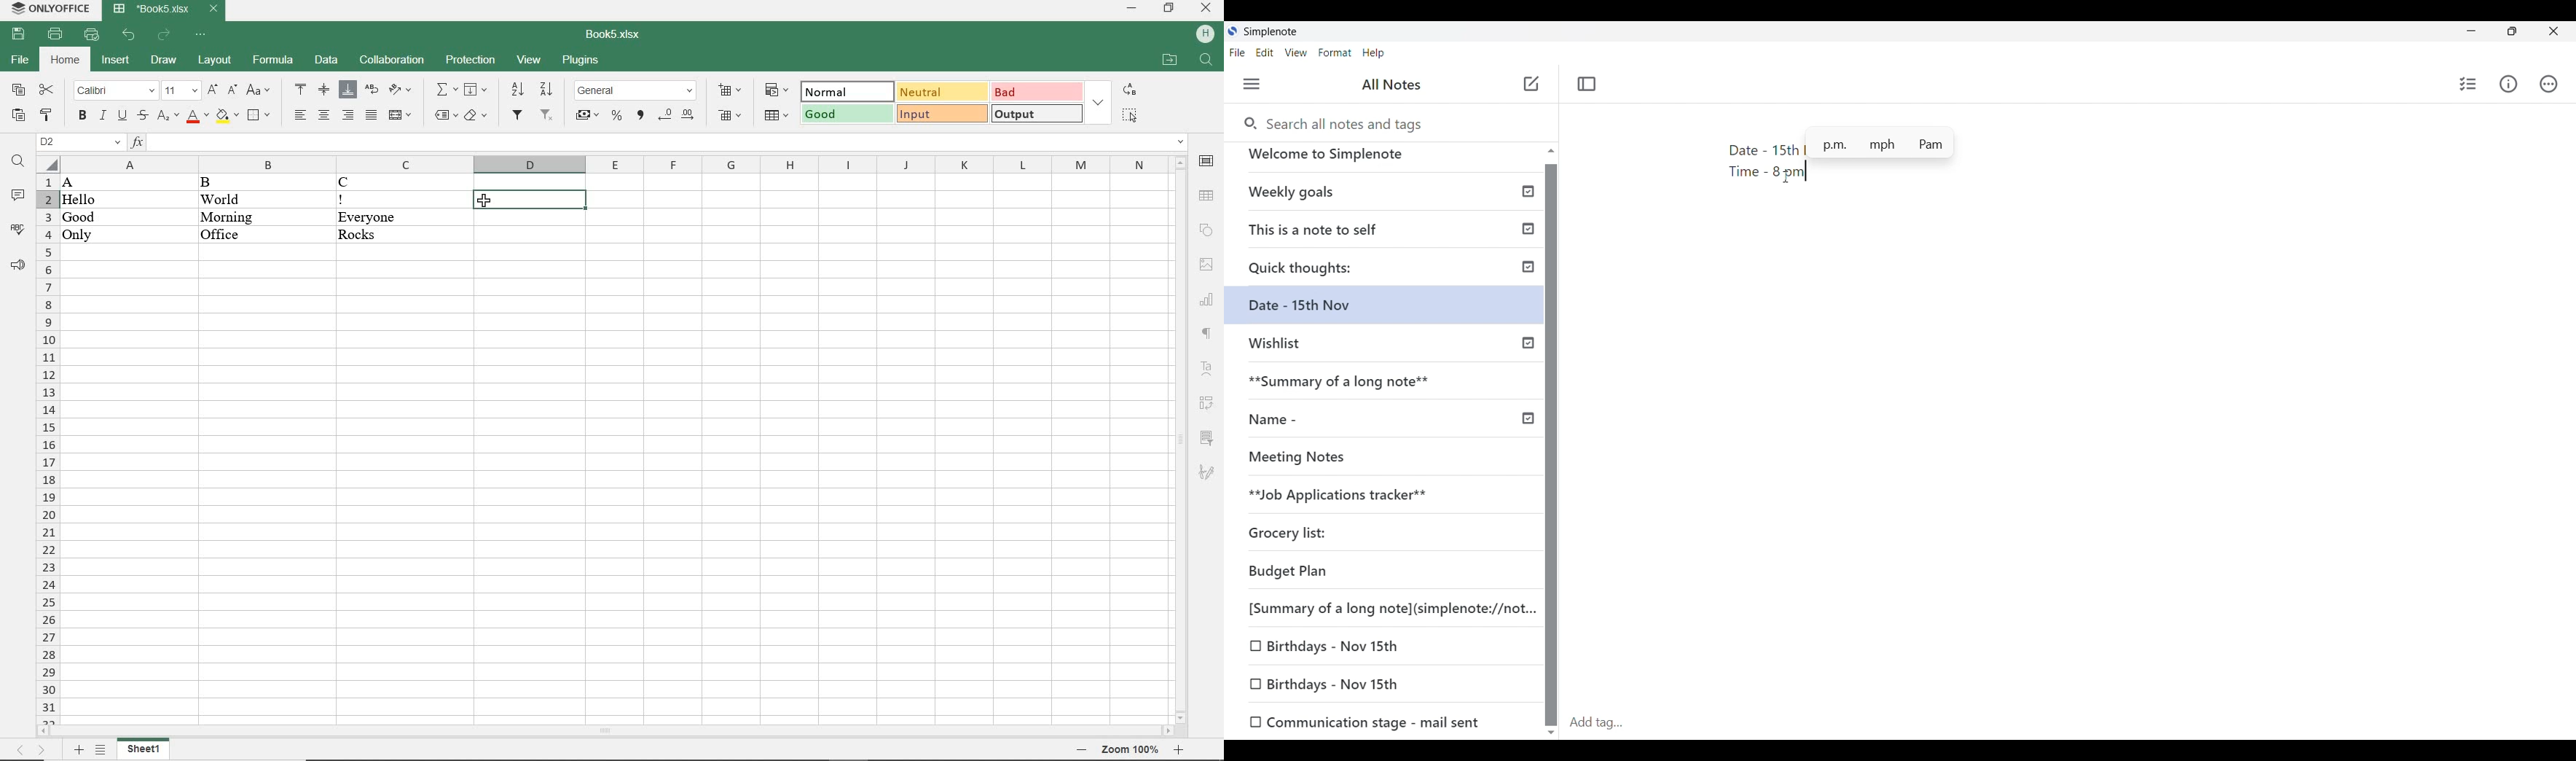 The image size is (2576, 784). Describe the element at coordinates (324, 91) in the screenshot. I see `align middle` at that location.